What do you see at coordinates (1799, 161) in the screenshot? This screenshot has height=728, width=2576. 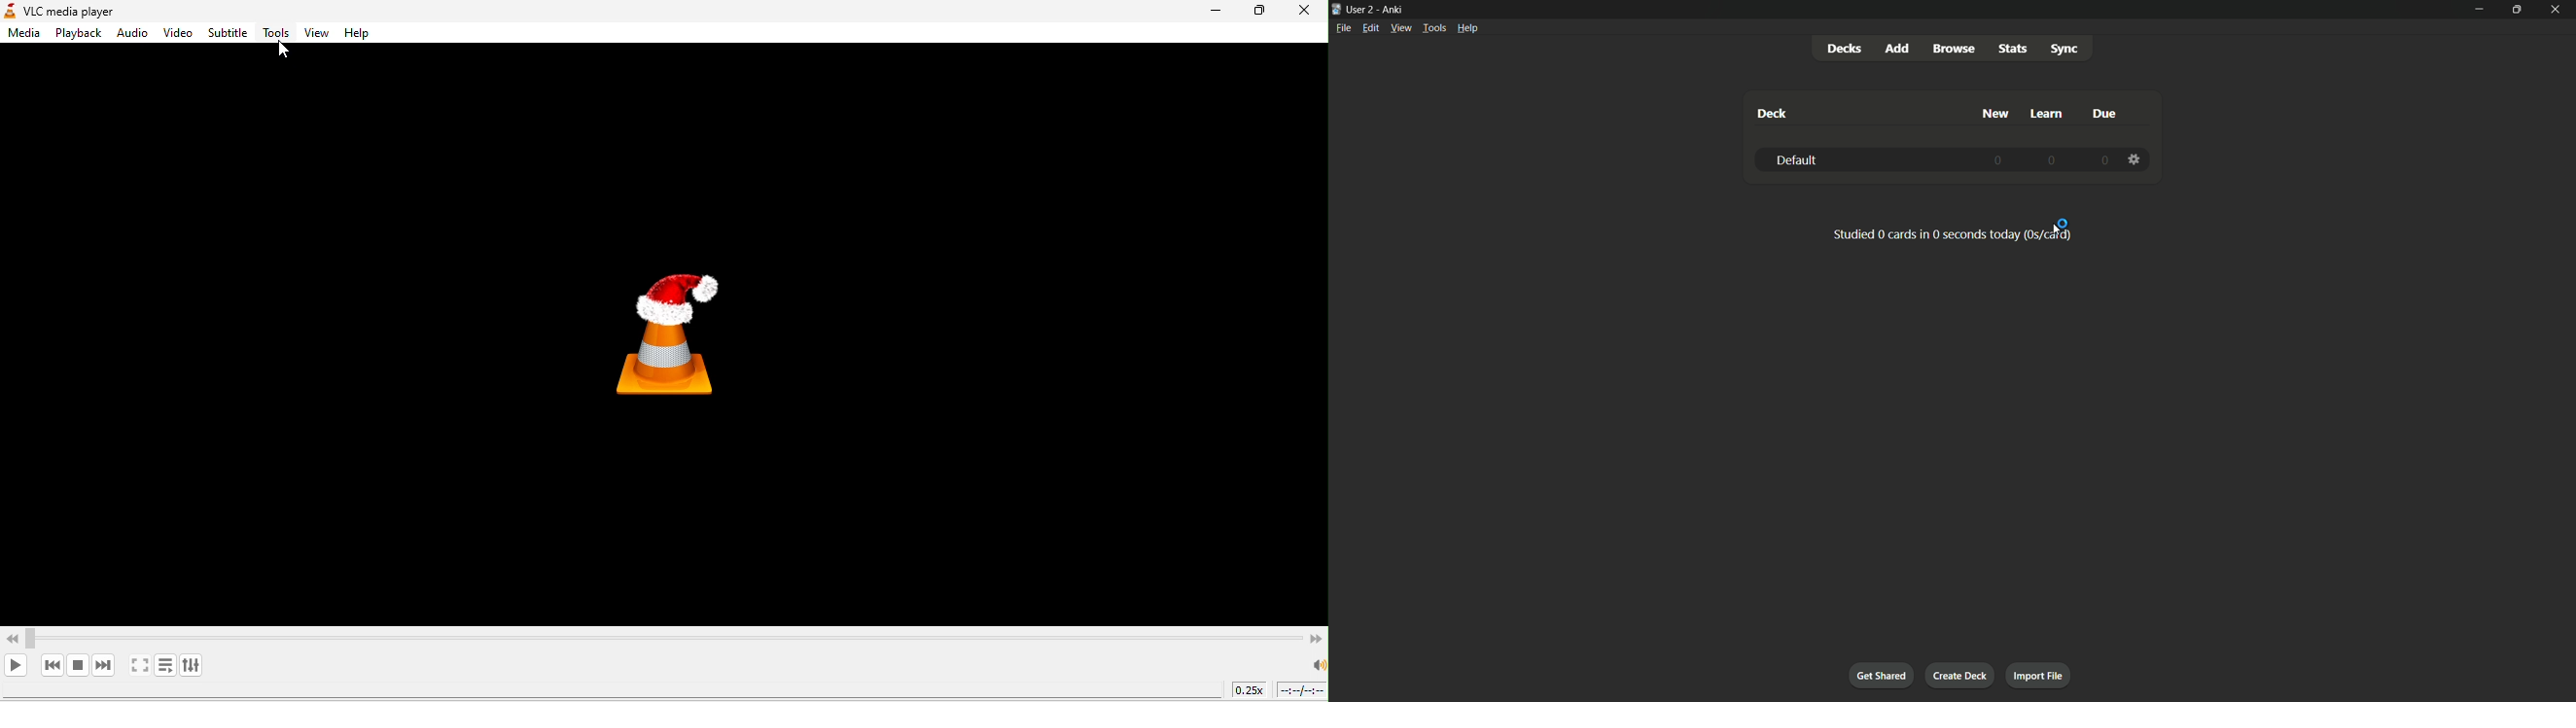 I see `Deck-2` at bounding box center [1799, 161].